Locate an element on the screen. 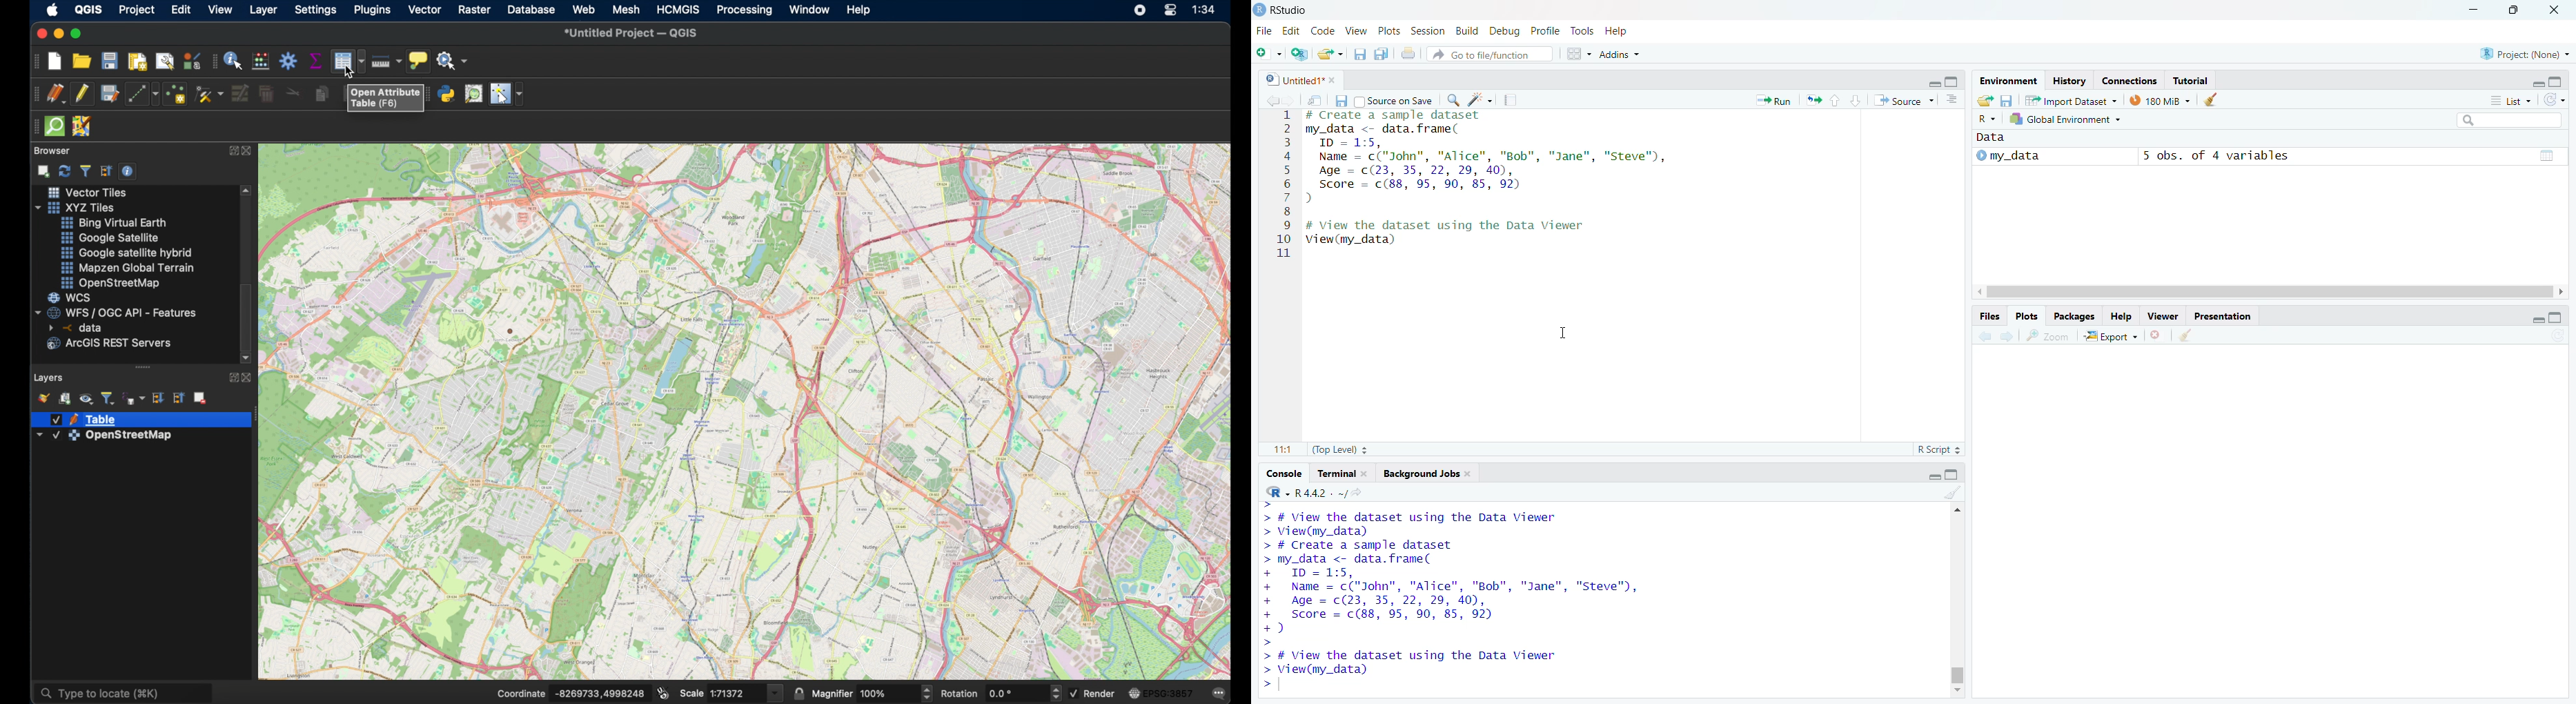  Help is located at coordinates (1618, 32).